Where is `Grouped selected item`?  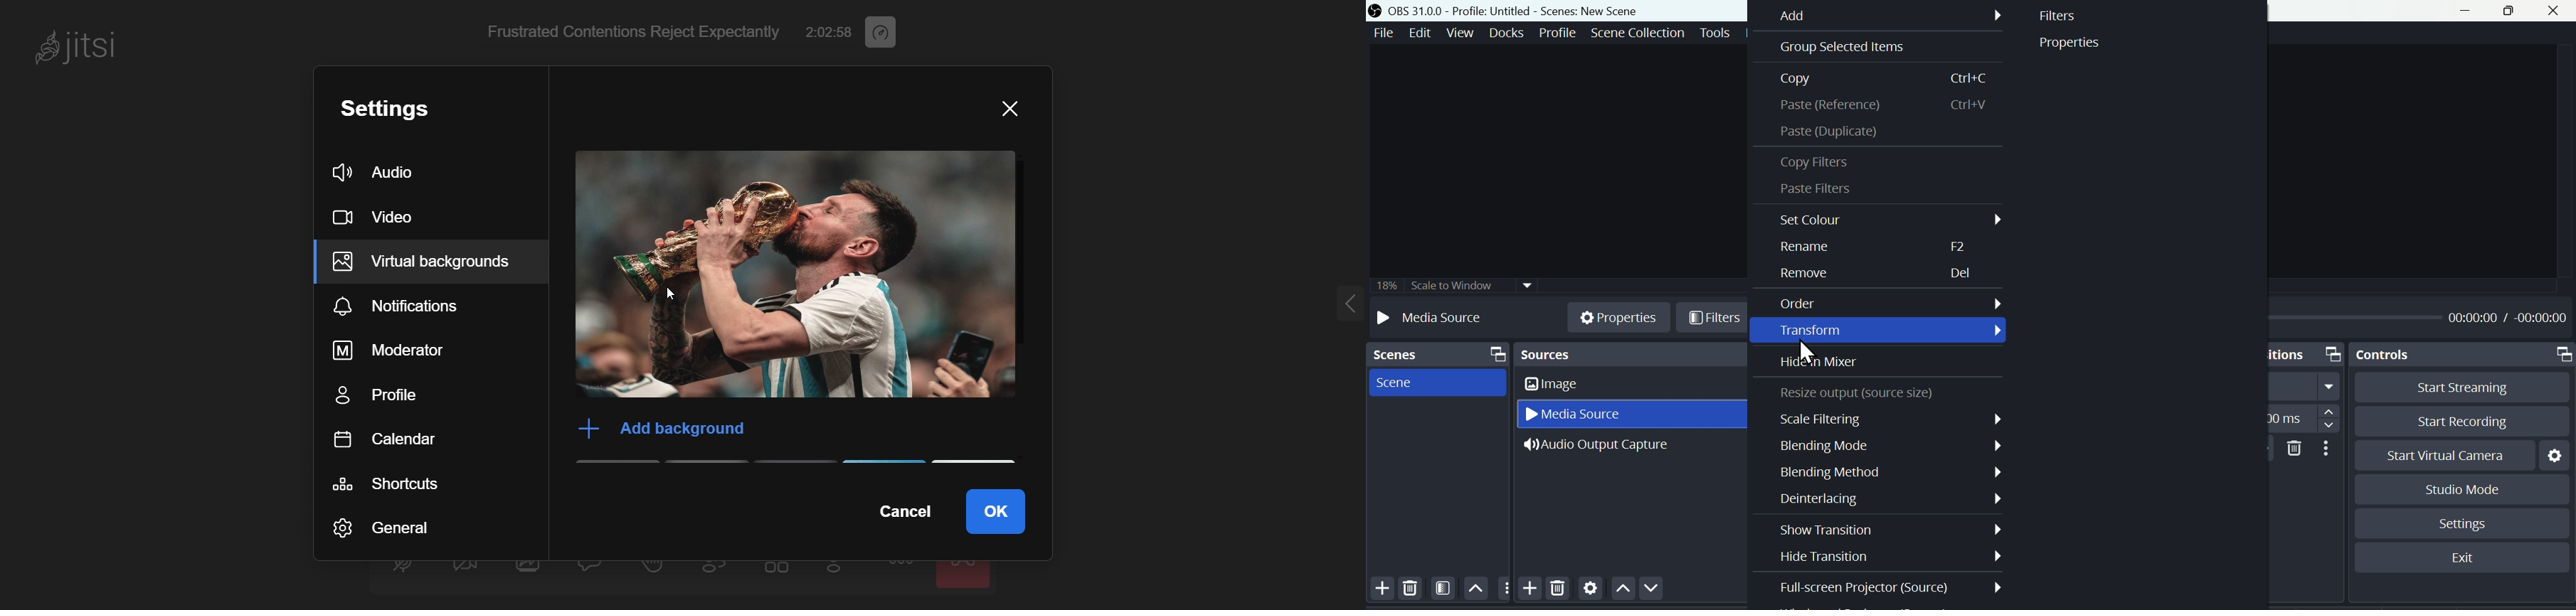 Grouped selected item is located at coordinates (1881, 48).